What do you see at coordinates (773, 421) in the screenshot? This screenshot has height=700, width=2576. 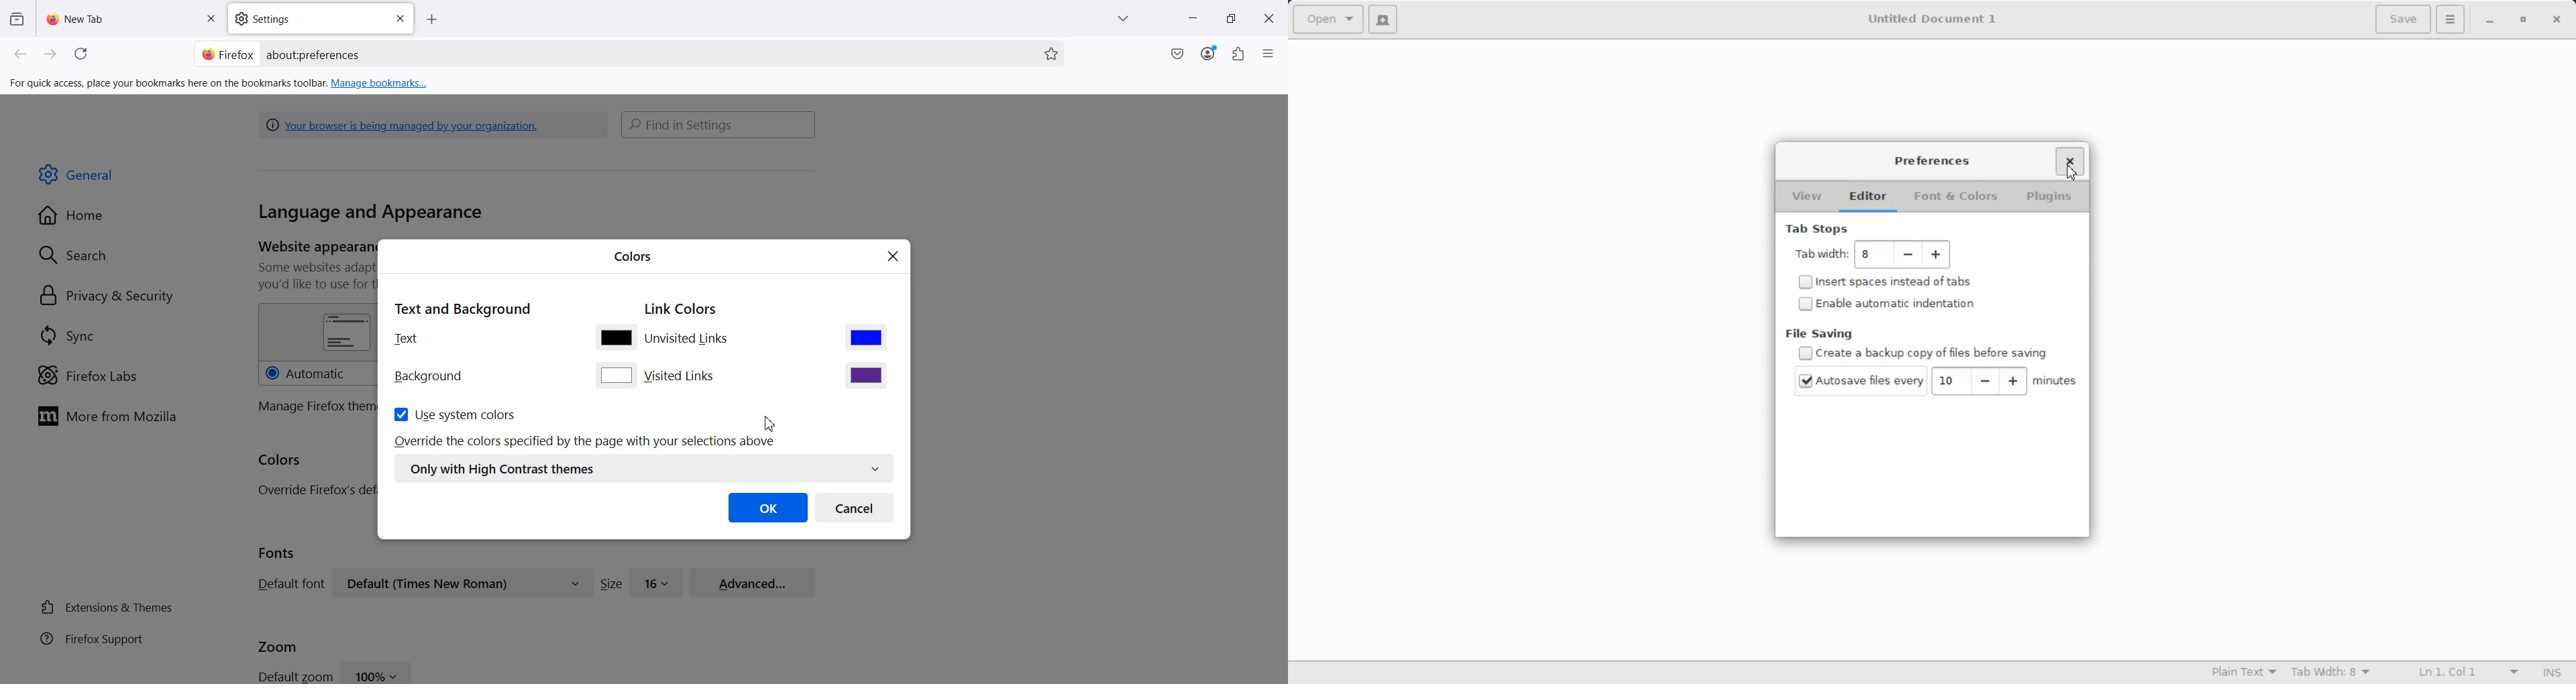 I see `Cursor` at bounding box center [773, 421].